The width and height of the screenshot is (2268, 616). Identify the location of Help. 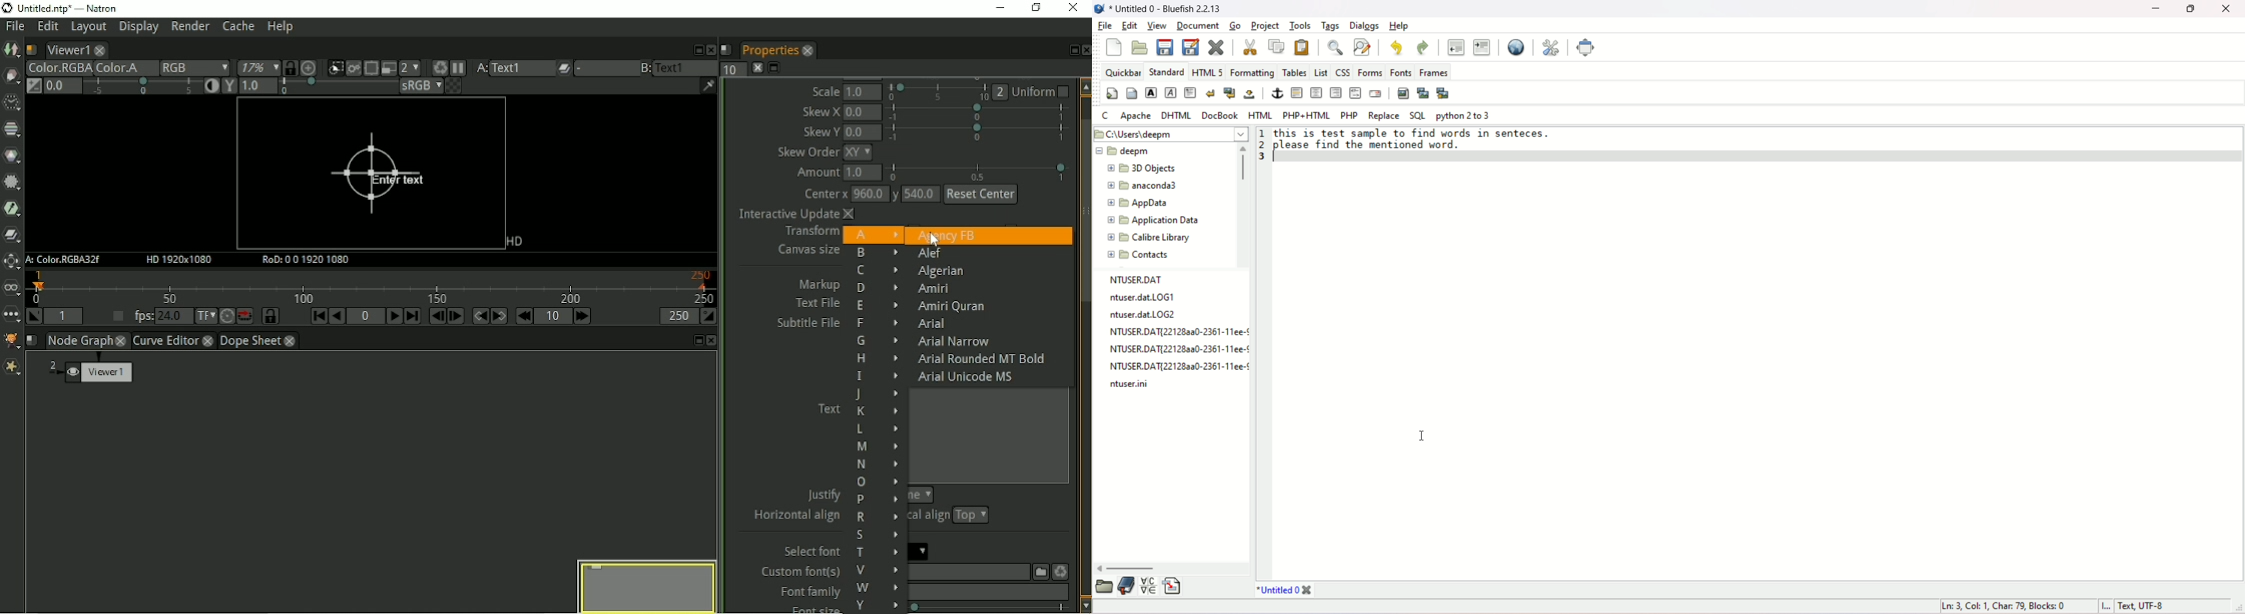
(282, 27).